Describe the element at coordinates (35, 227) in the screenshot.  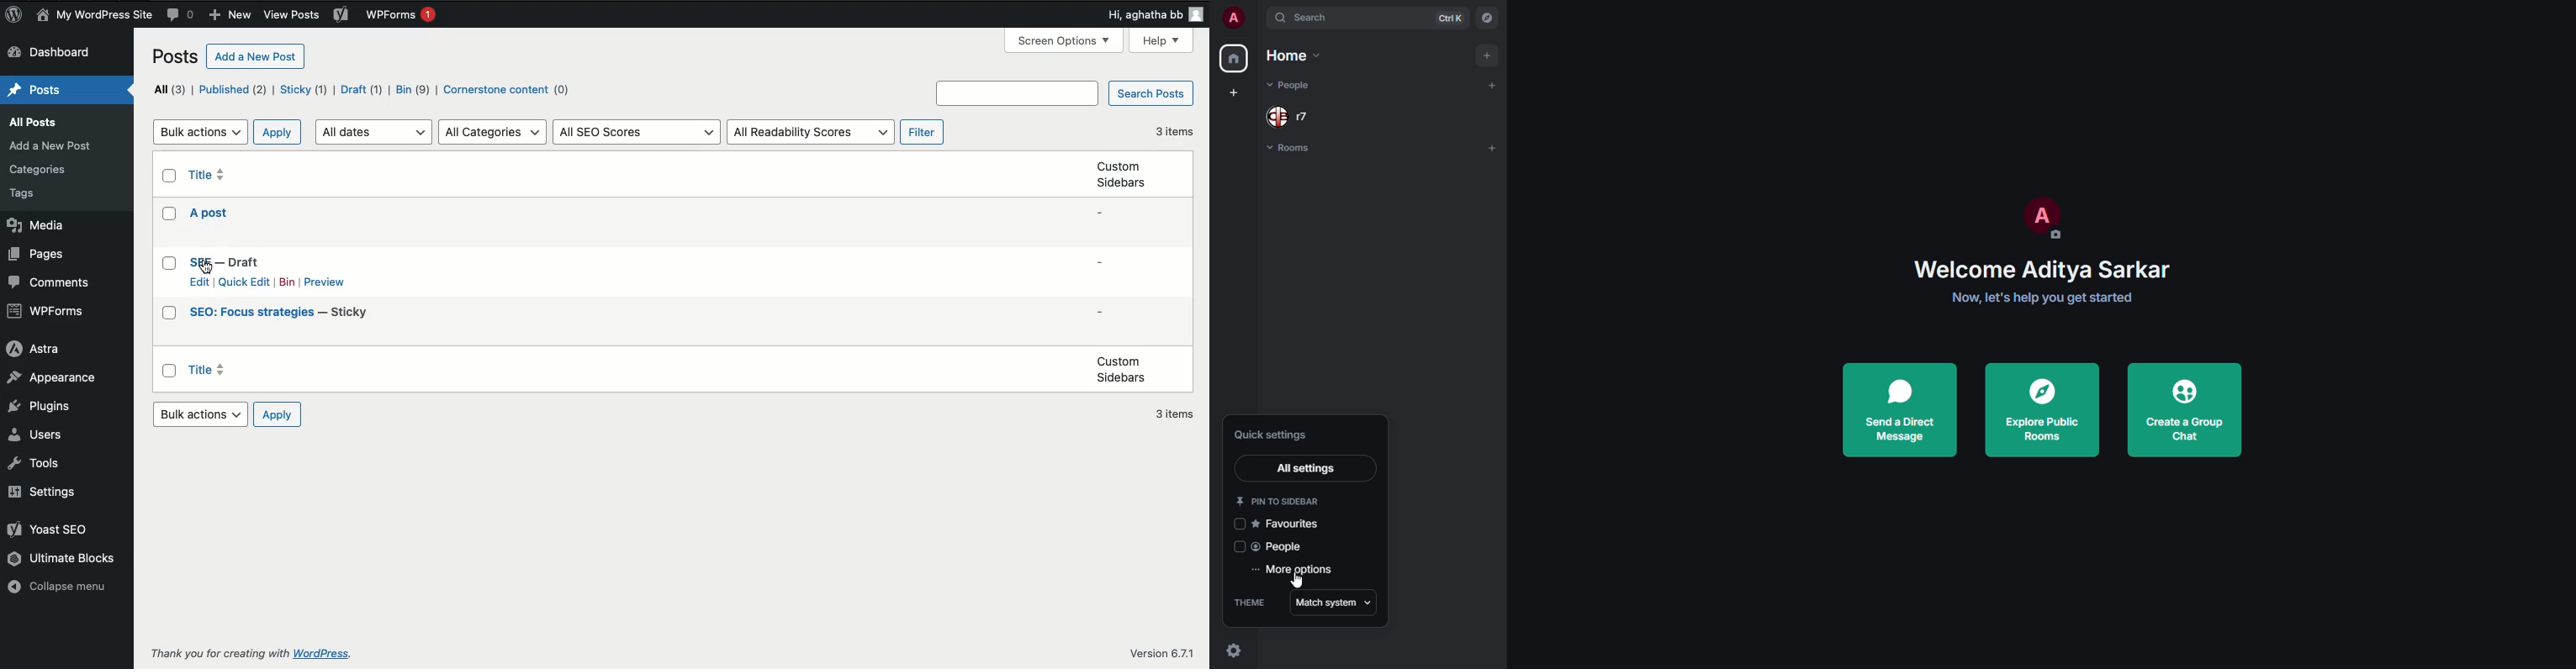
I see `Media` at that location.